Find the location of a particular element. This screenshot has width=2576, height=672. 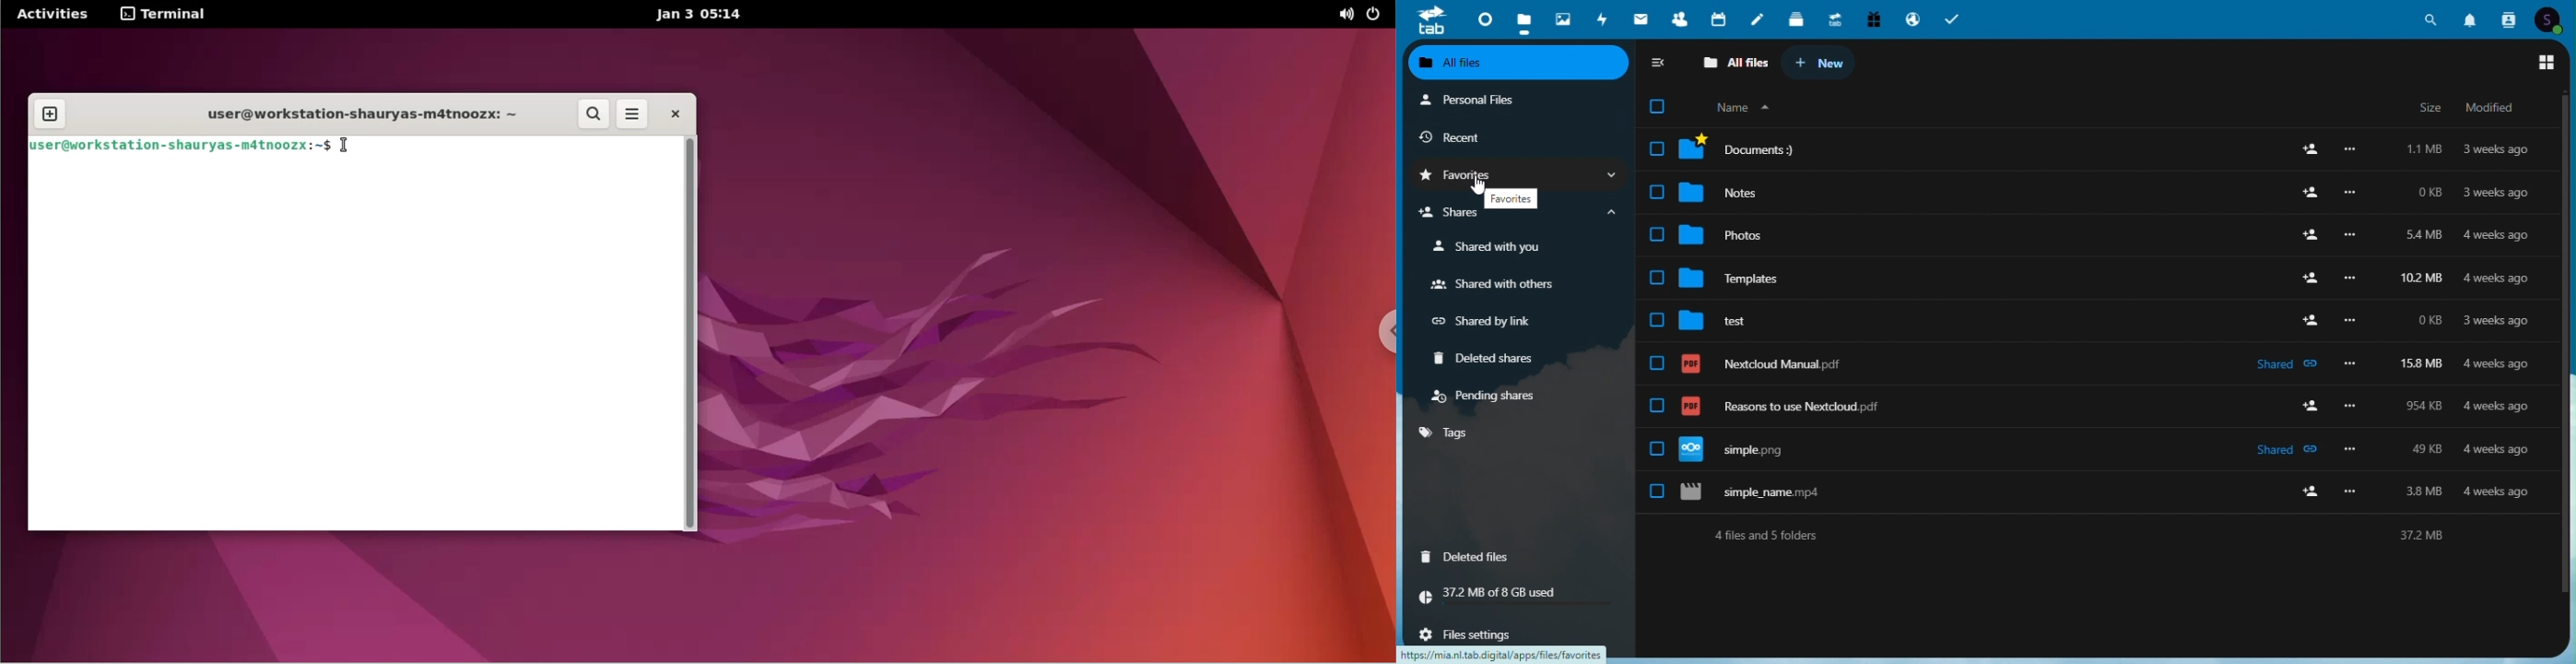

shared with you is located at coordinates (1503, 246).